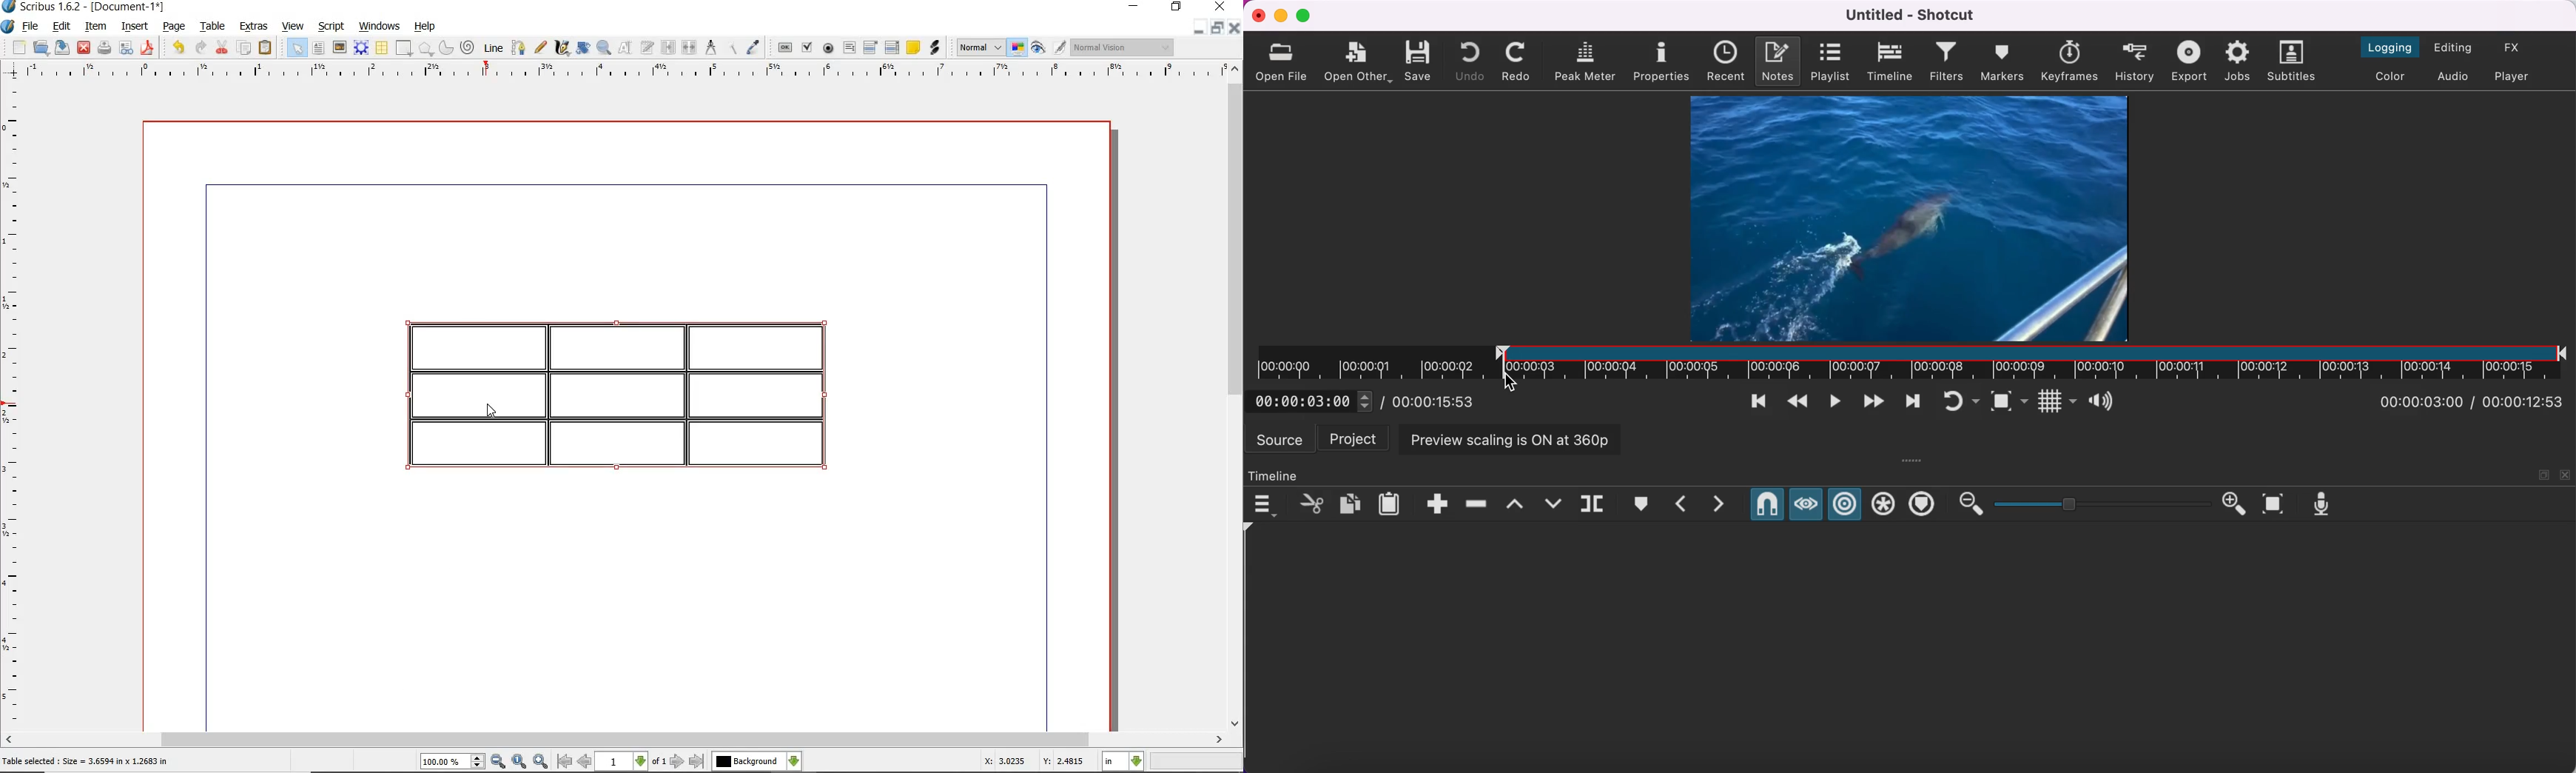 This screenshot has height=784, width=2576. I want to click on pdf check box, so click(808, 49).